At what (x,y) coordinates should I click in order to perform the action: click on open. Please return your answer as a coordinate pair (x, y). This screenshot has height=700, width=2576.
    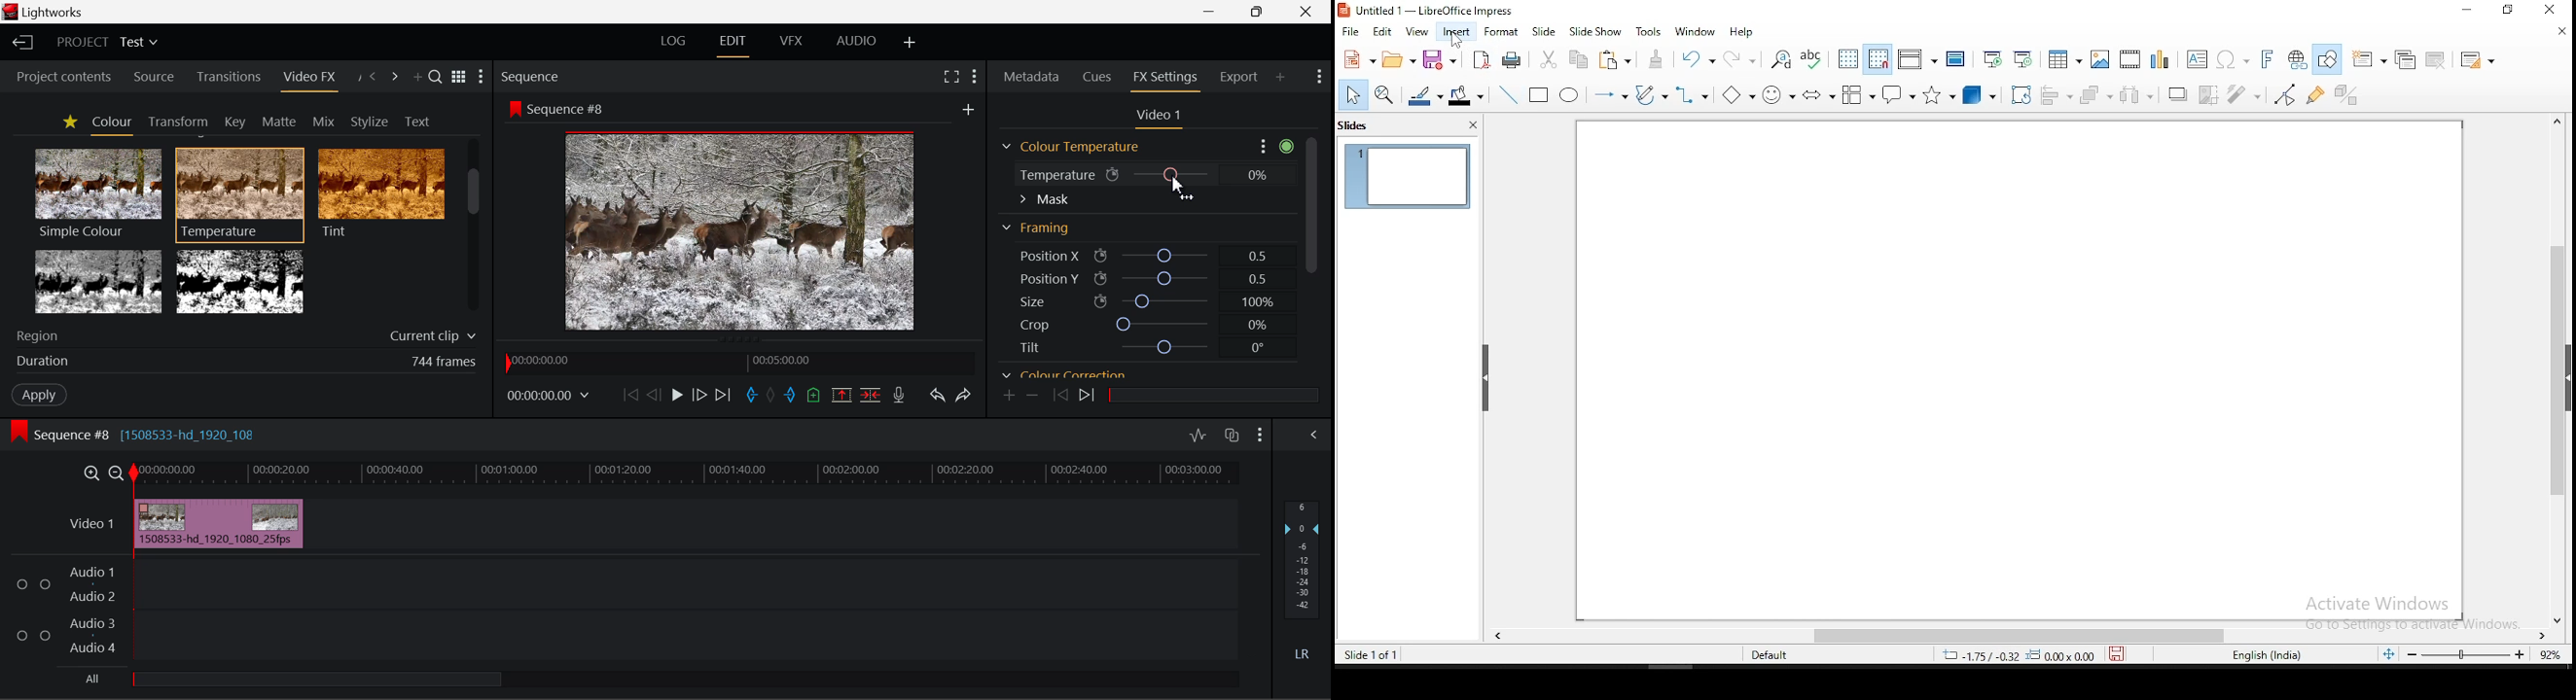
    Looking at the image, I should click on (1402, 59).